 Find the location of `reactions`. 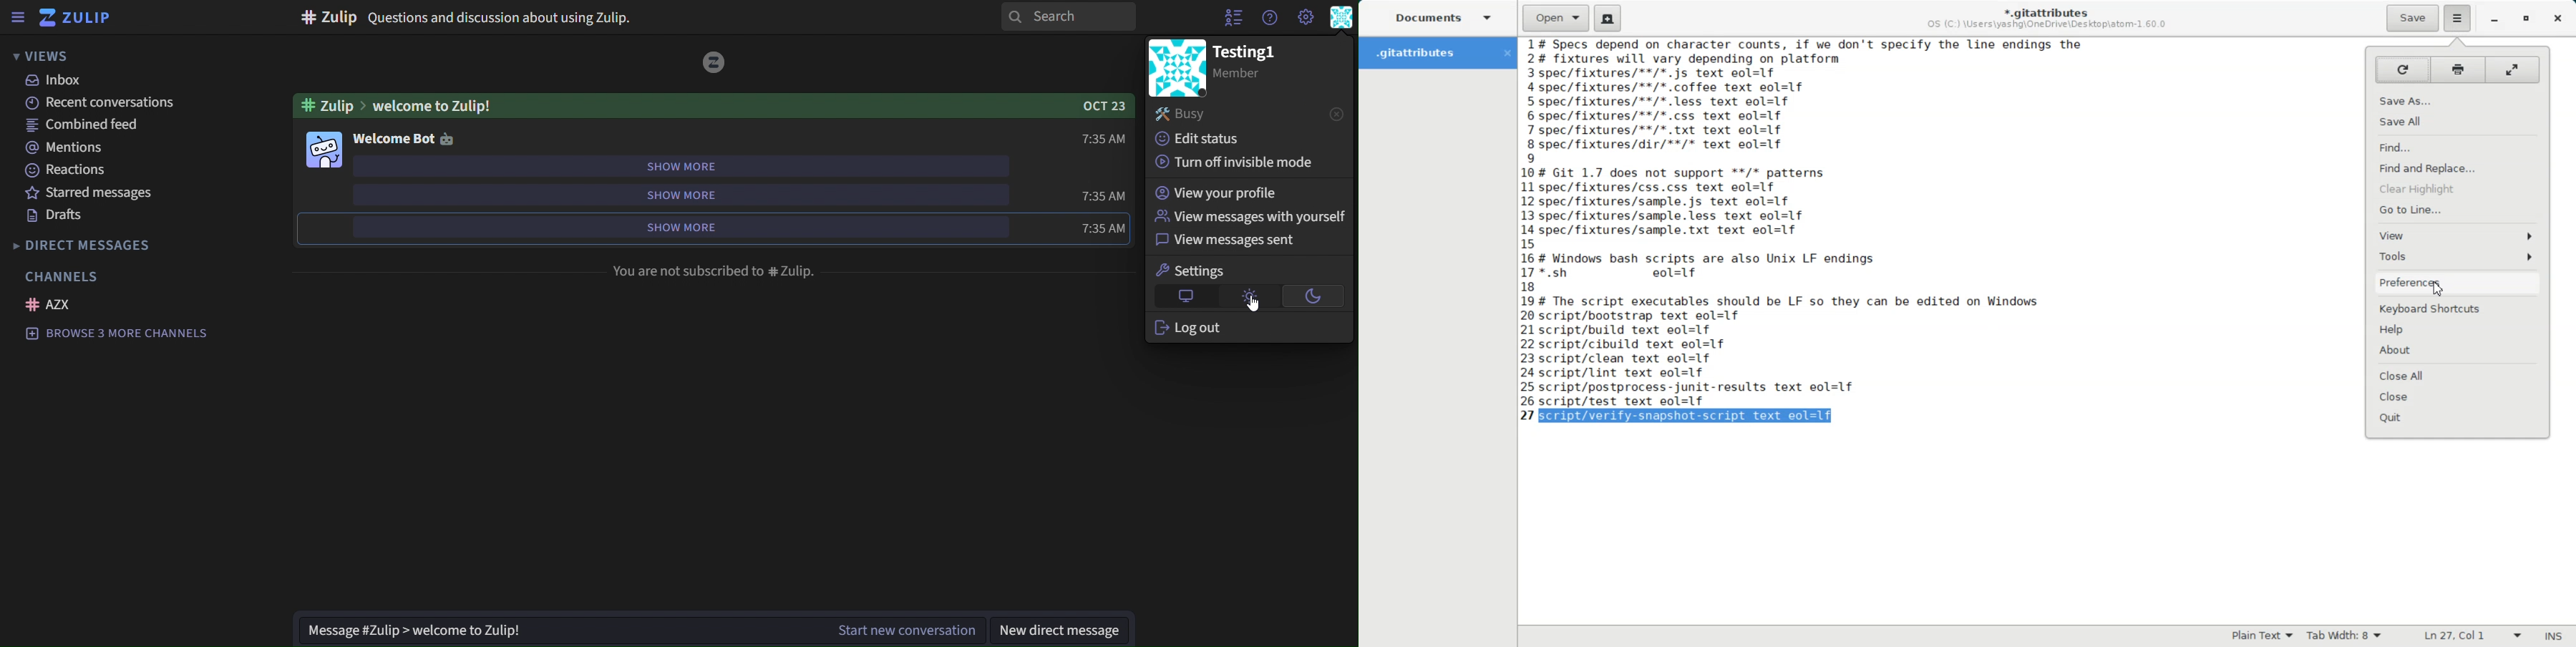

reactions is located at coordinates (64, 172).